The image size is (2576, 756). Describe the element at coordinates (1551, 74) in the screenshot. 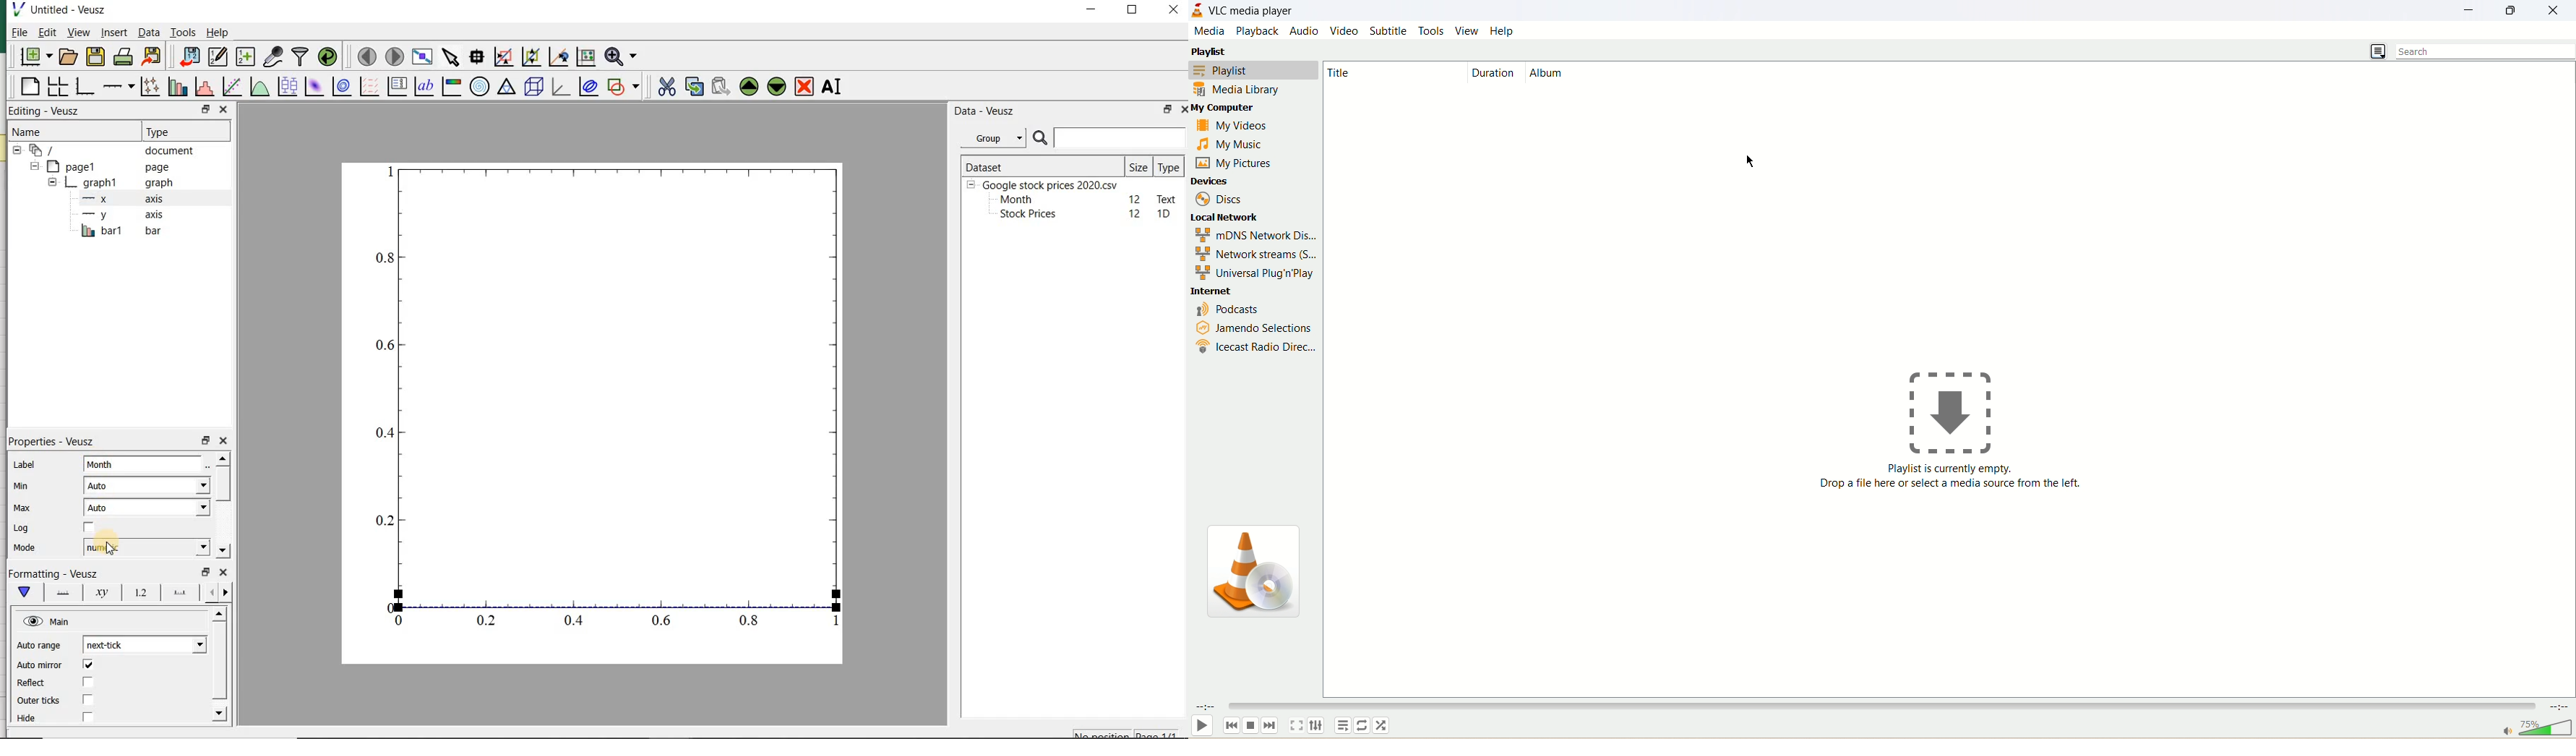

I see `album` at that location.